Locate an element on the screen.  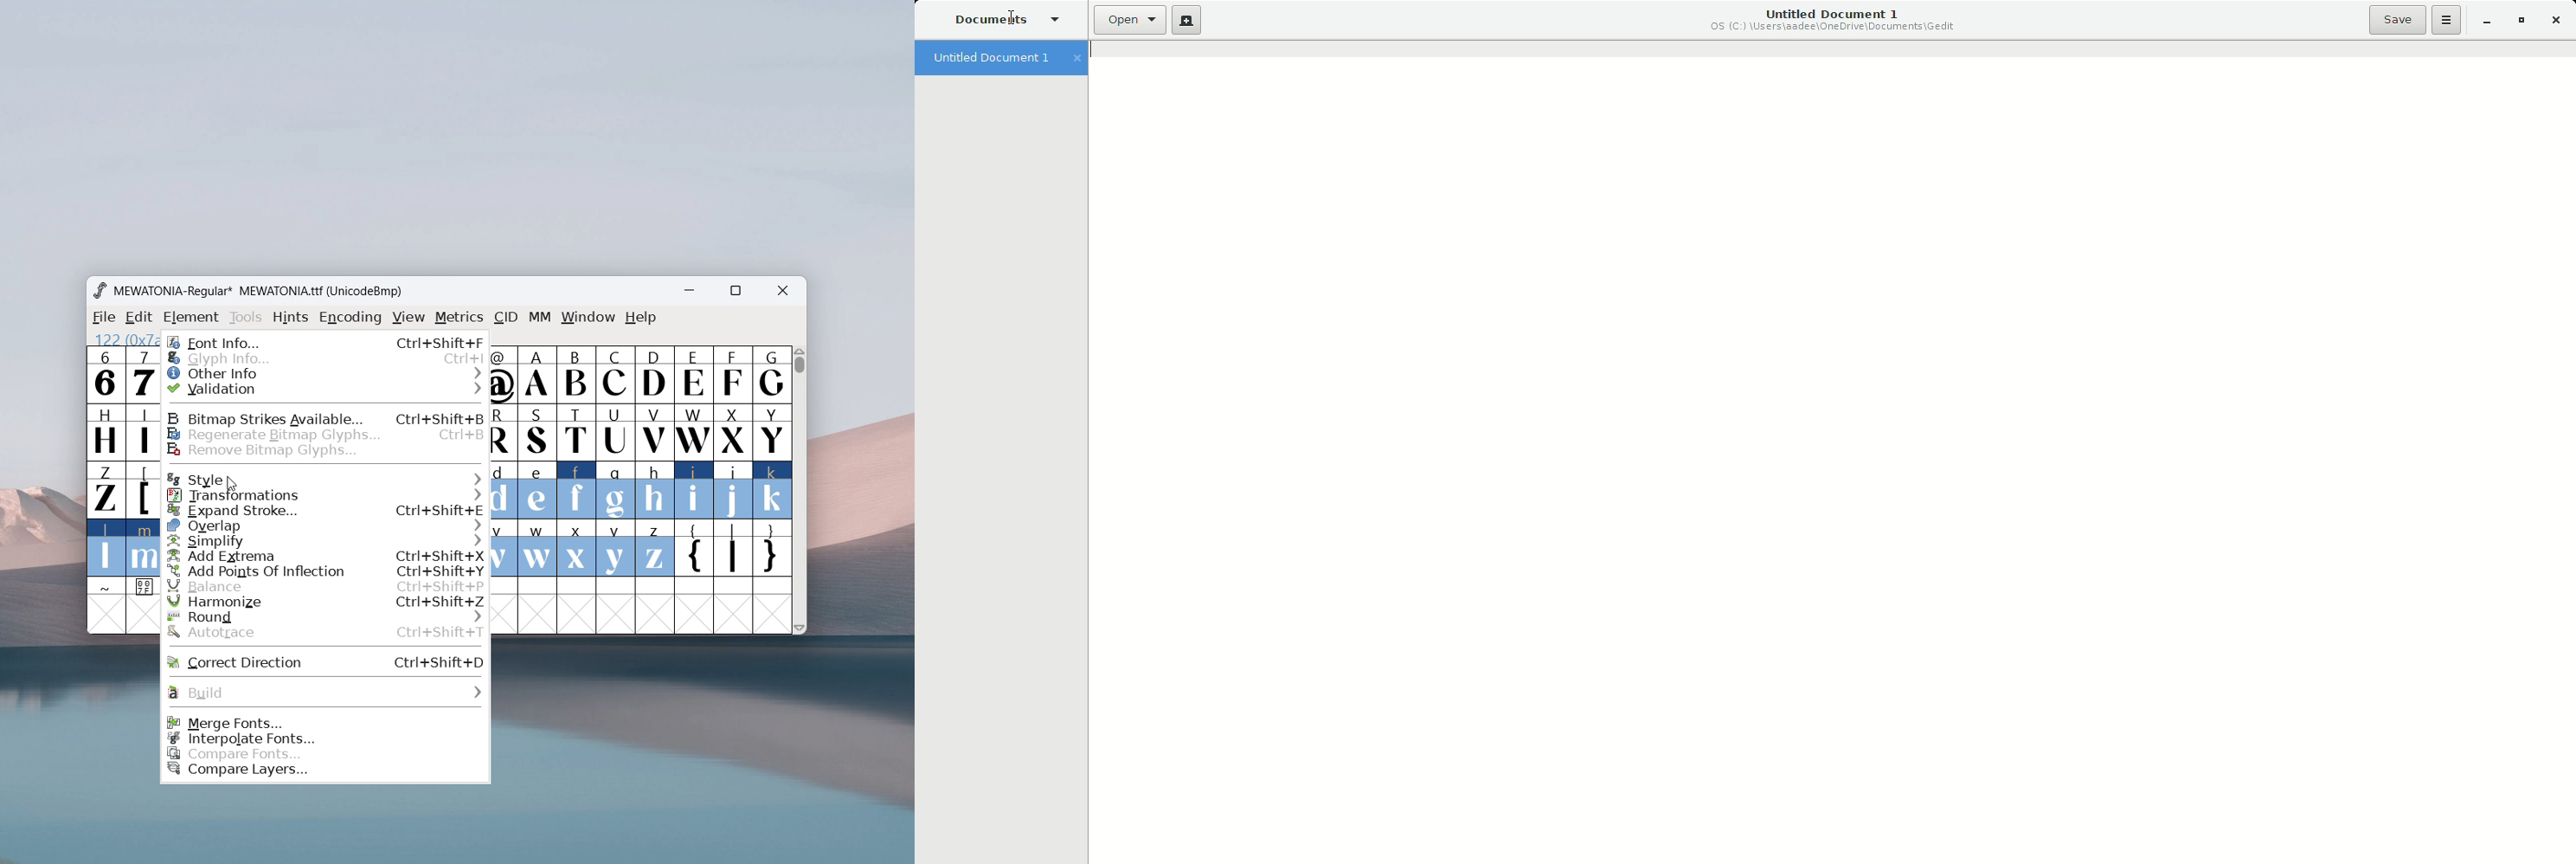
e is located at coordinates (537, 491).